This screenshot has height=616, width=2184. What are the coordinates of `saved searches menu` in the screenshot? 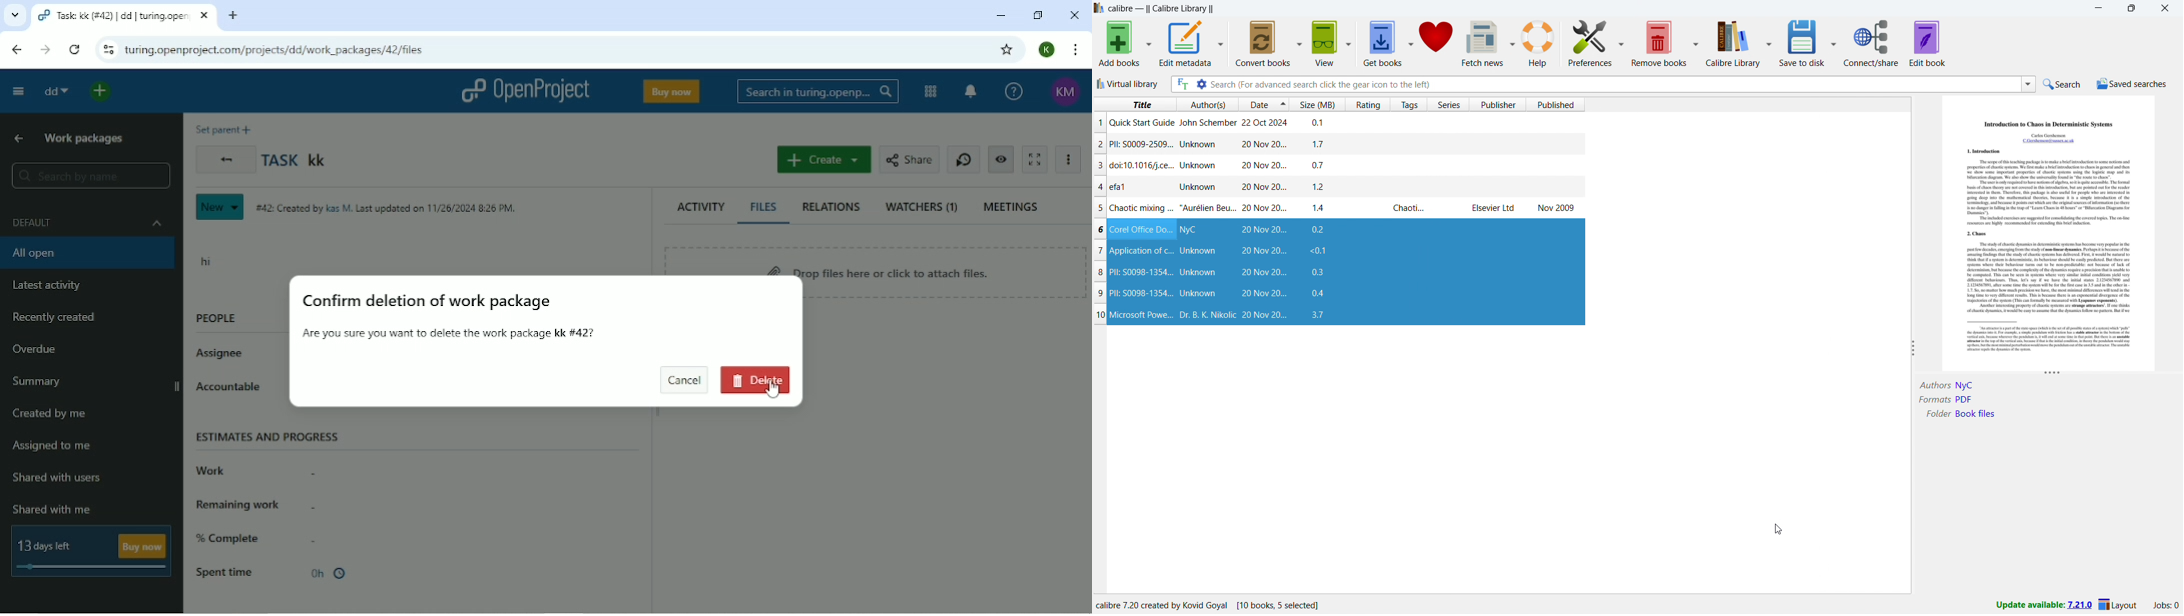 It's located at (2132, 84).